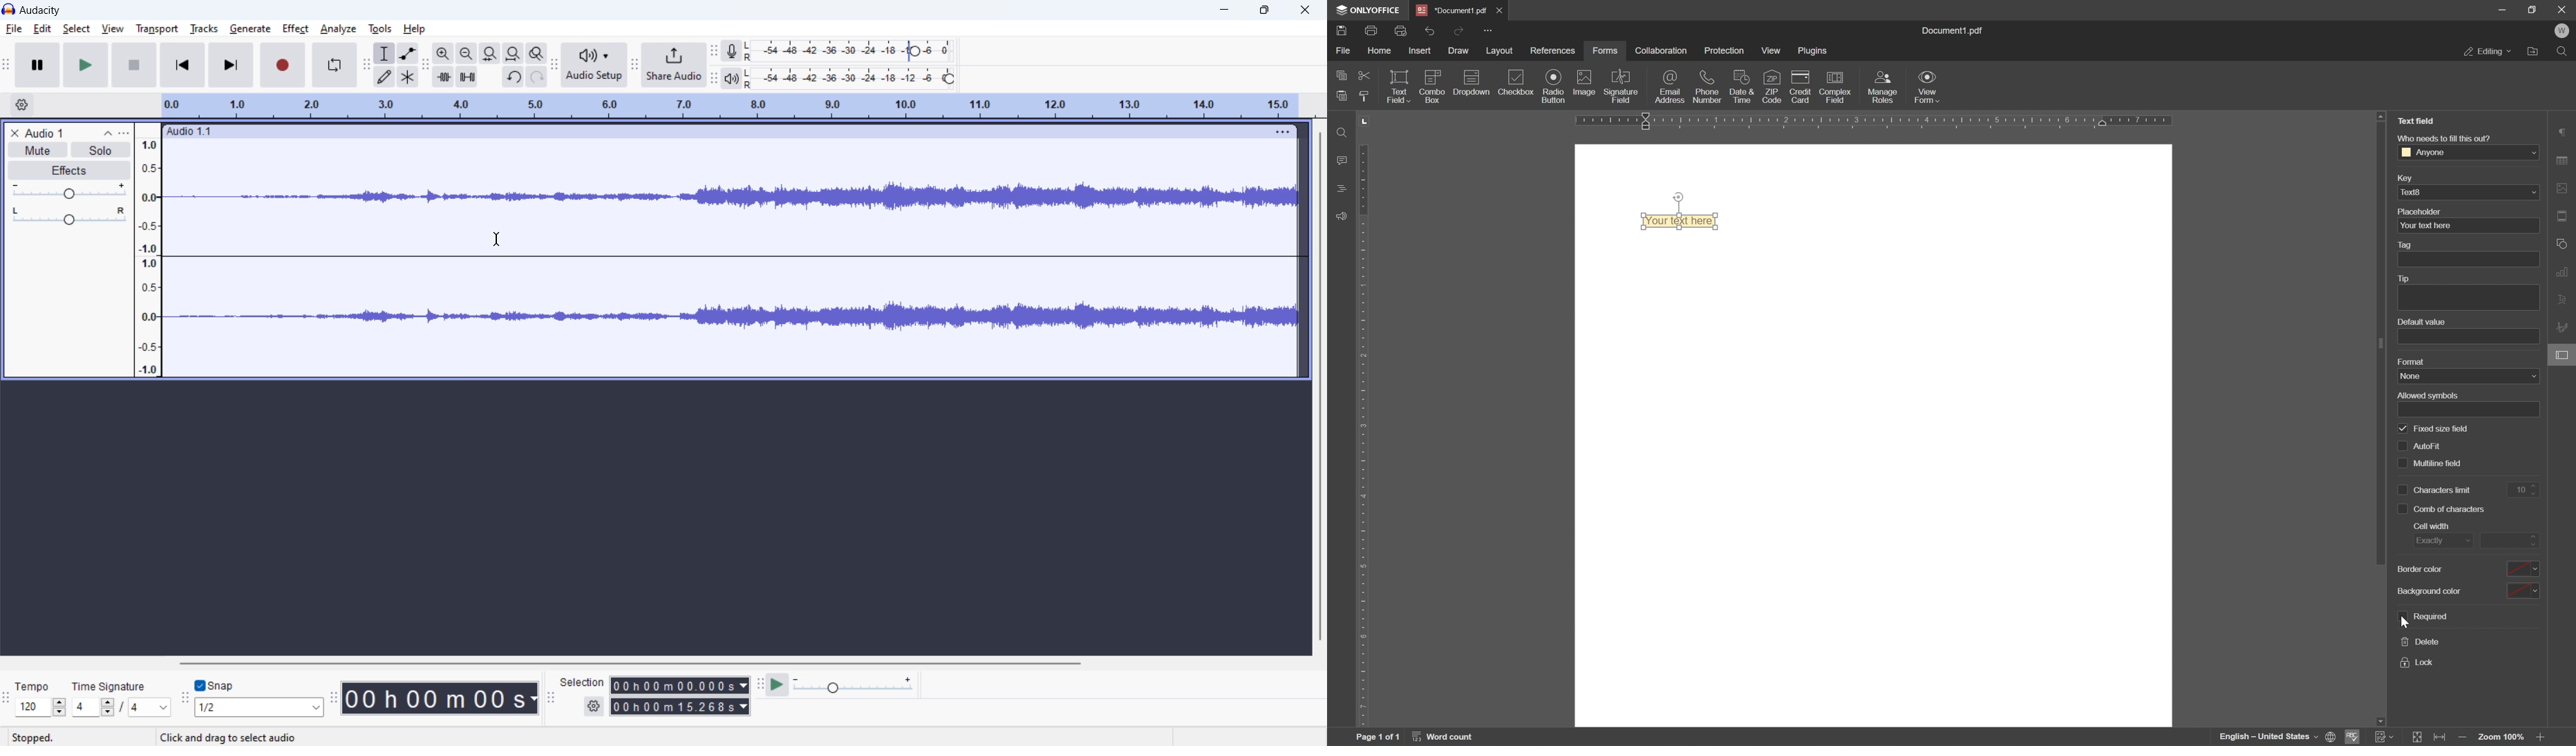 Image resolution: width=2576 pixels, height=756 pixels. Describe the element at coordinates (1421, 51) in the screenshot. I see `insert` at that location.